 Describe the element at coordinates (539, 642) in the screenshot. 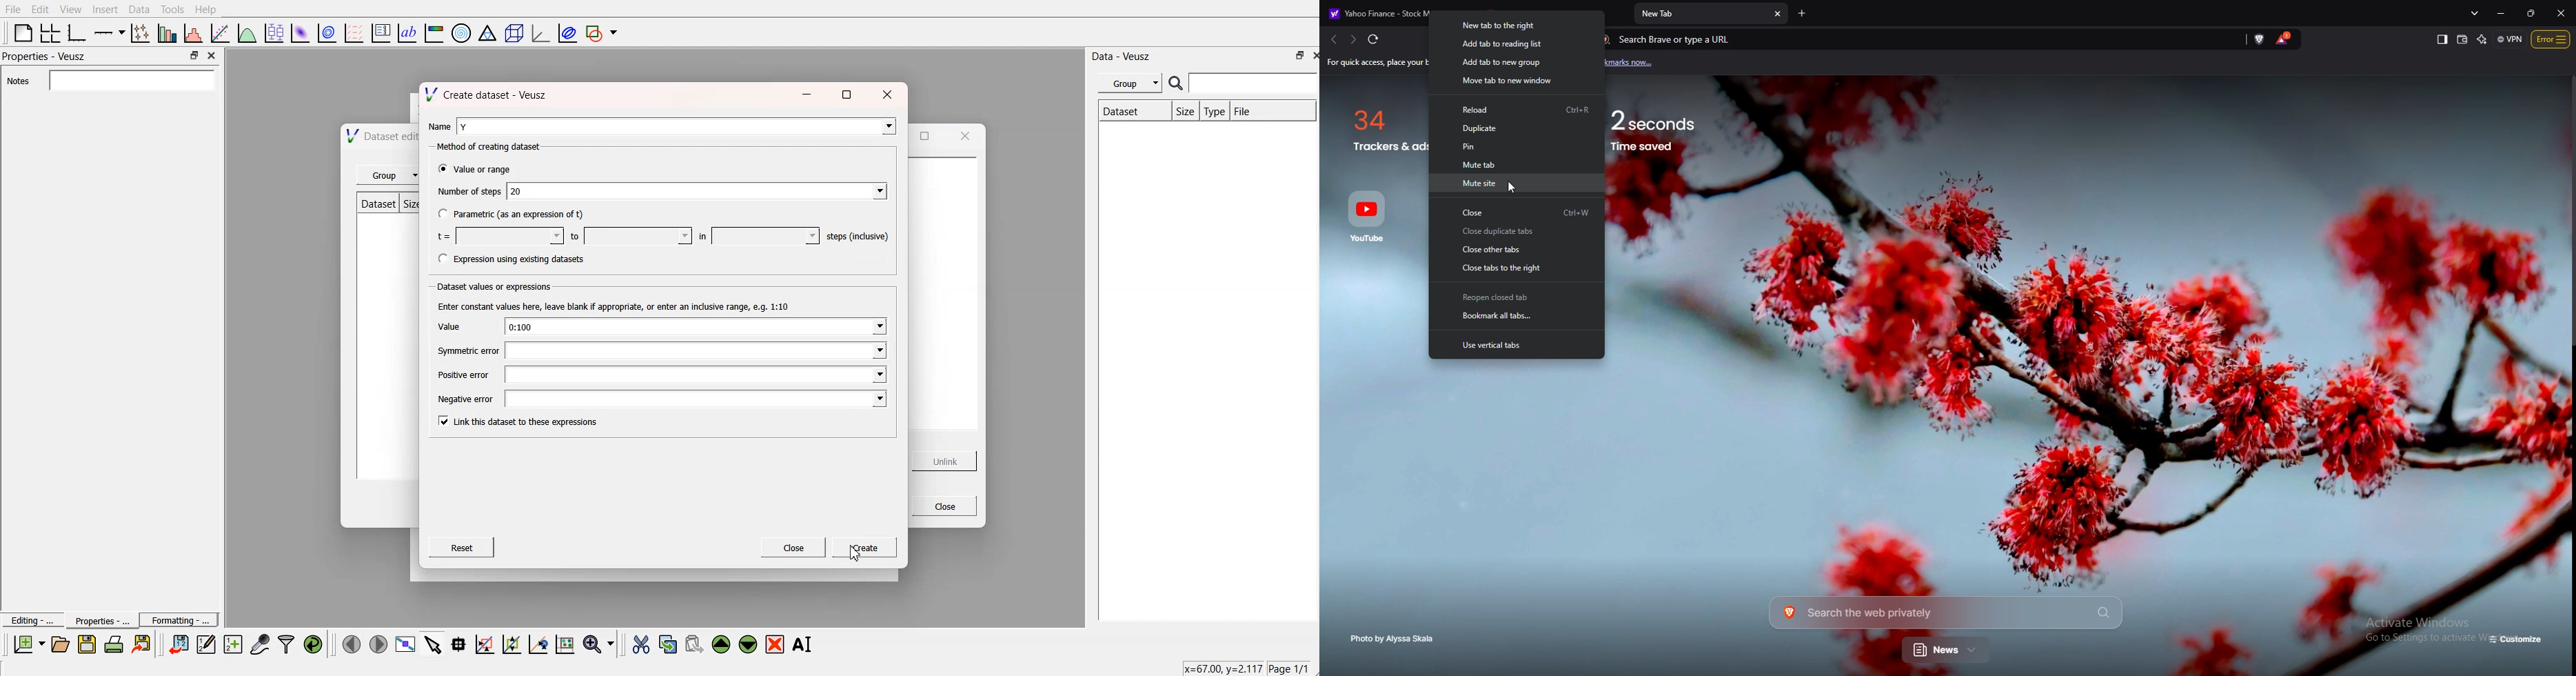

I see `click to recentre graph axes` at that location.